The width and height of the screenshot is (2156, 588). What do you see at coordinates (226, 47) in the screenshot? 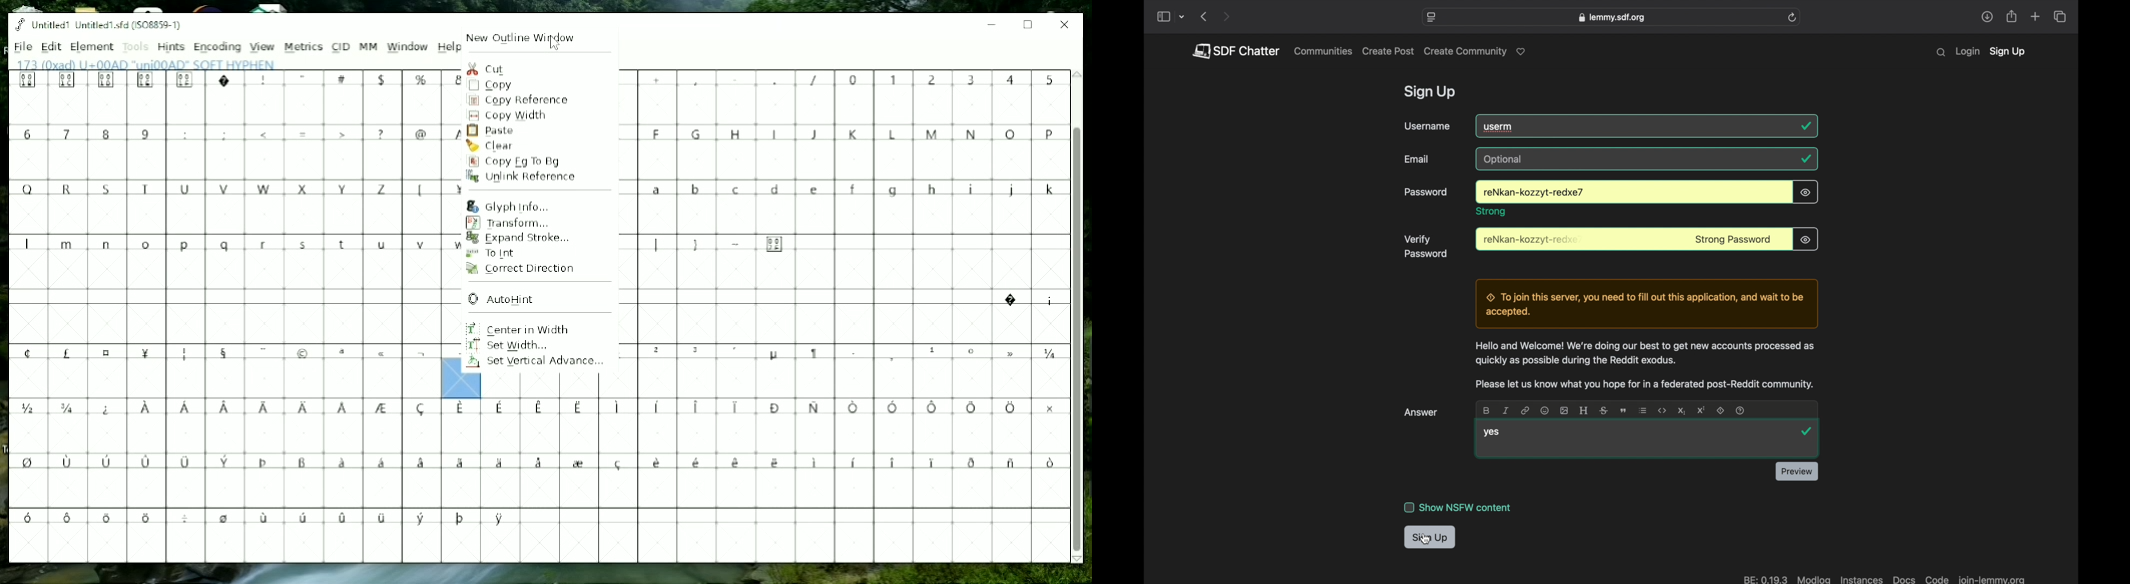
I see `Encoding` at bounding box center [226, 47].